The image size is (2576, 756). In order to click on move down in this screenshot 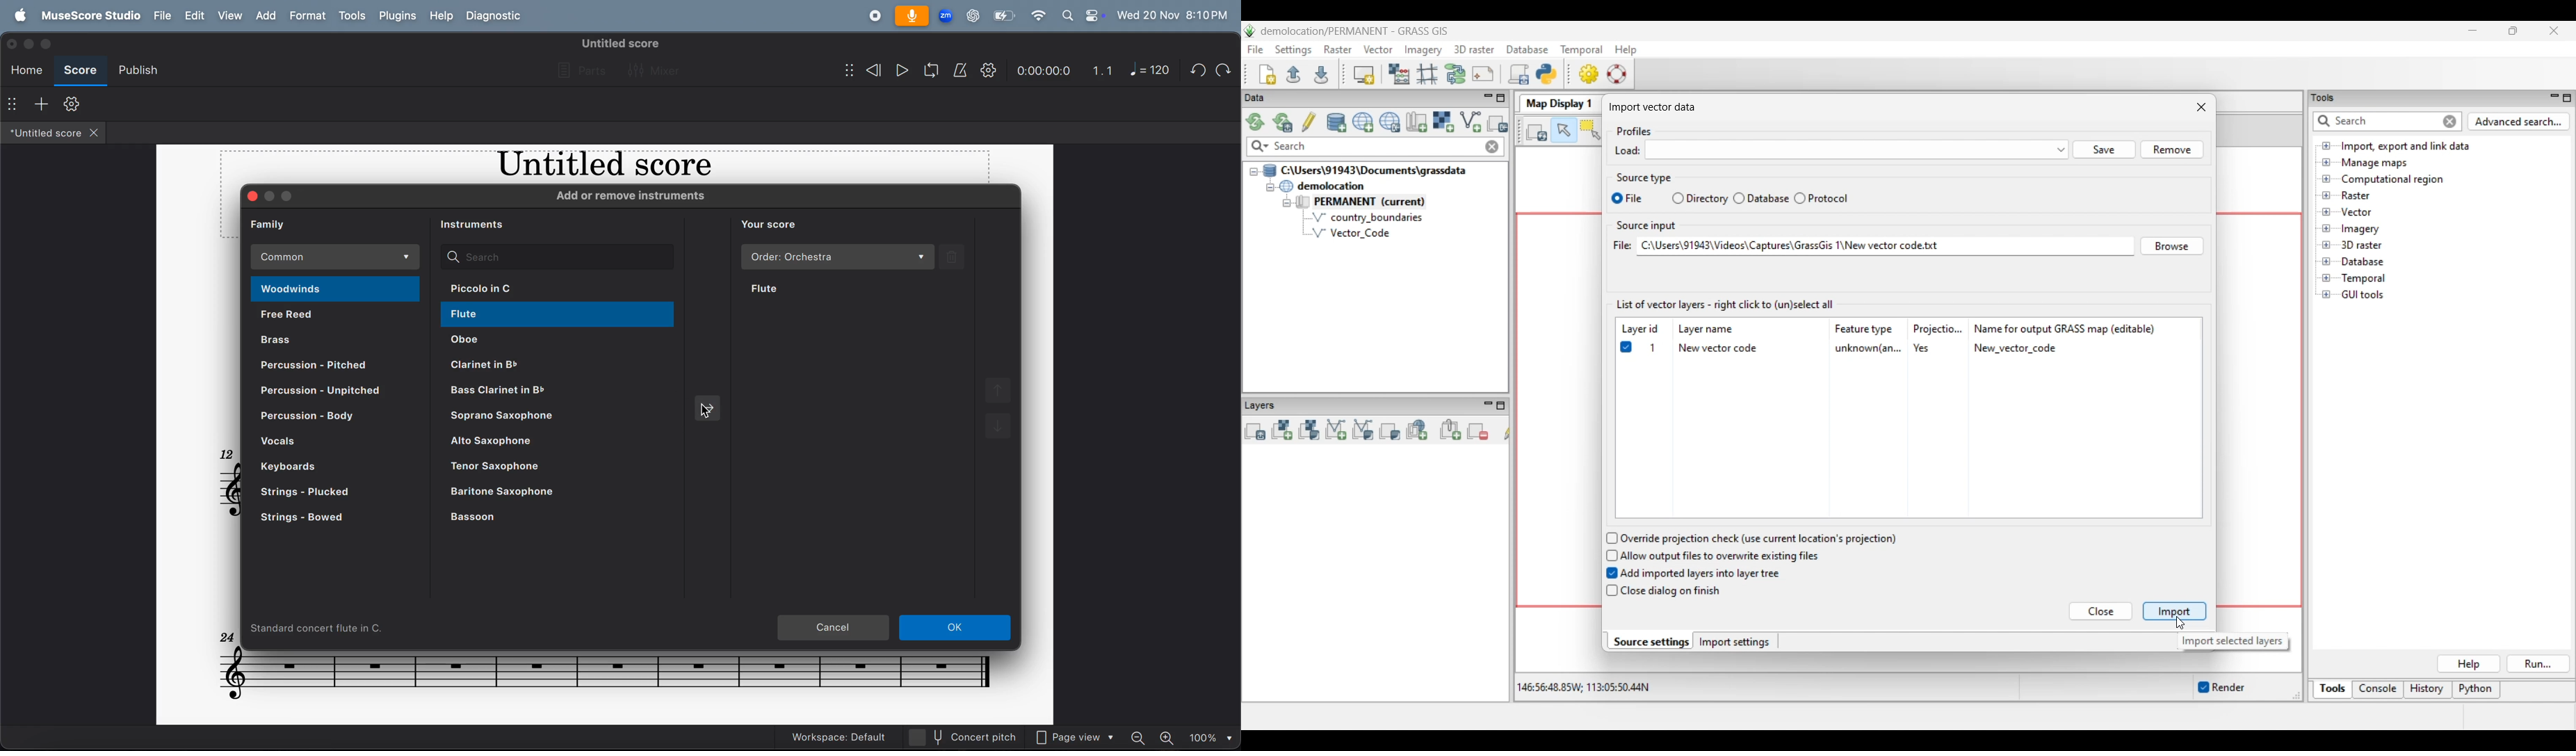, I will do `click(999, 430)`.